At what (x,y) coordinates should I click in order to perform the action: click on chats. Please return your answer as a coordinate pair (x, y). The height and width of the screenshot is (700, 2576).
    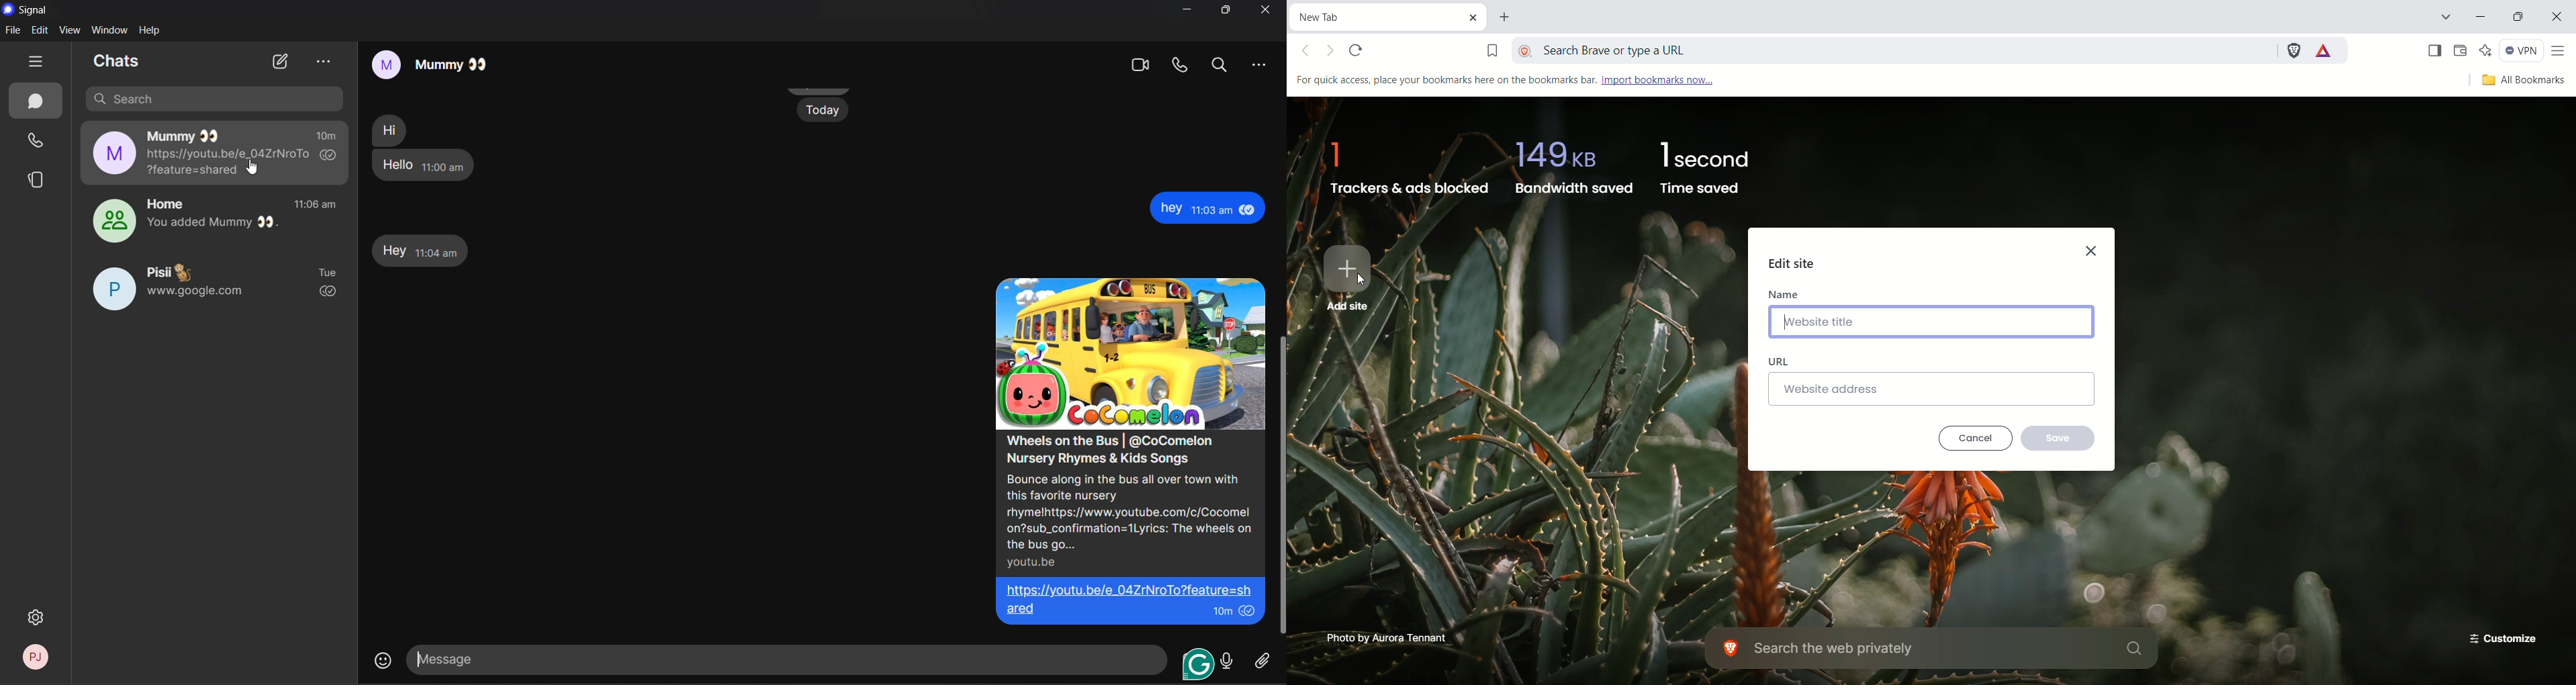
    Looking at the image, I should click on (115, 62).